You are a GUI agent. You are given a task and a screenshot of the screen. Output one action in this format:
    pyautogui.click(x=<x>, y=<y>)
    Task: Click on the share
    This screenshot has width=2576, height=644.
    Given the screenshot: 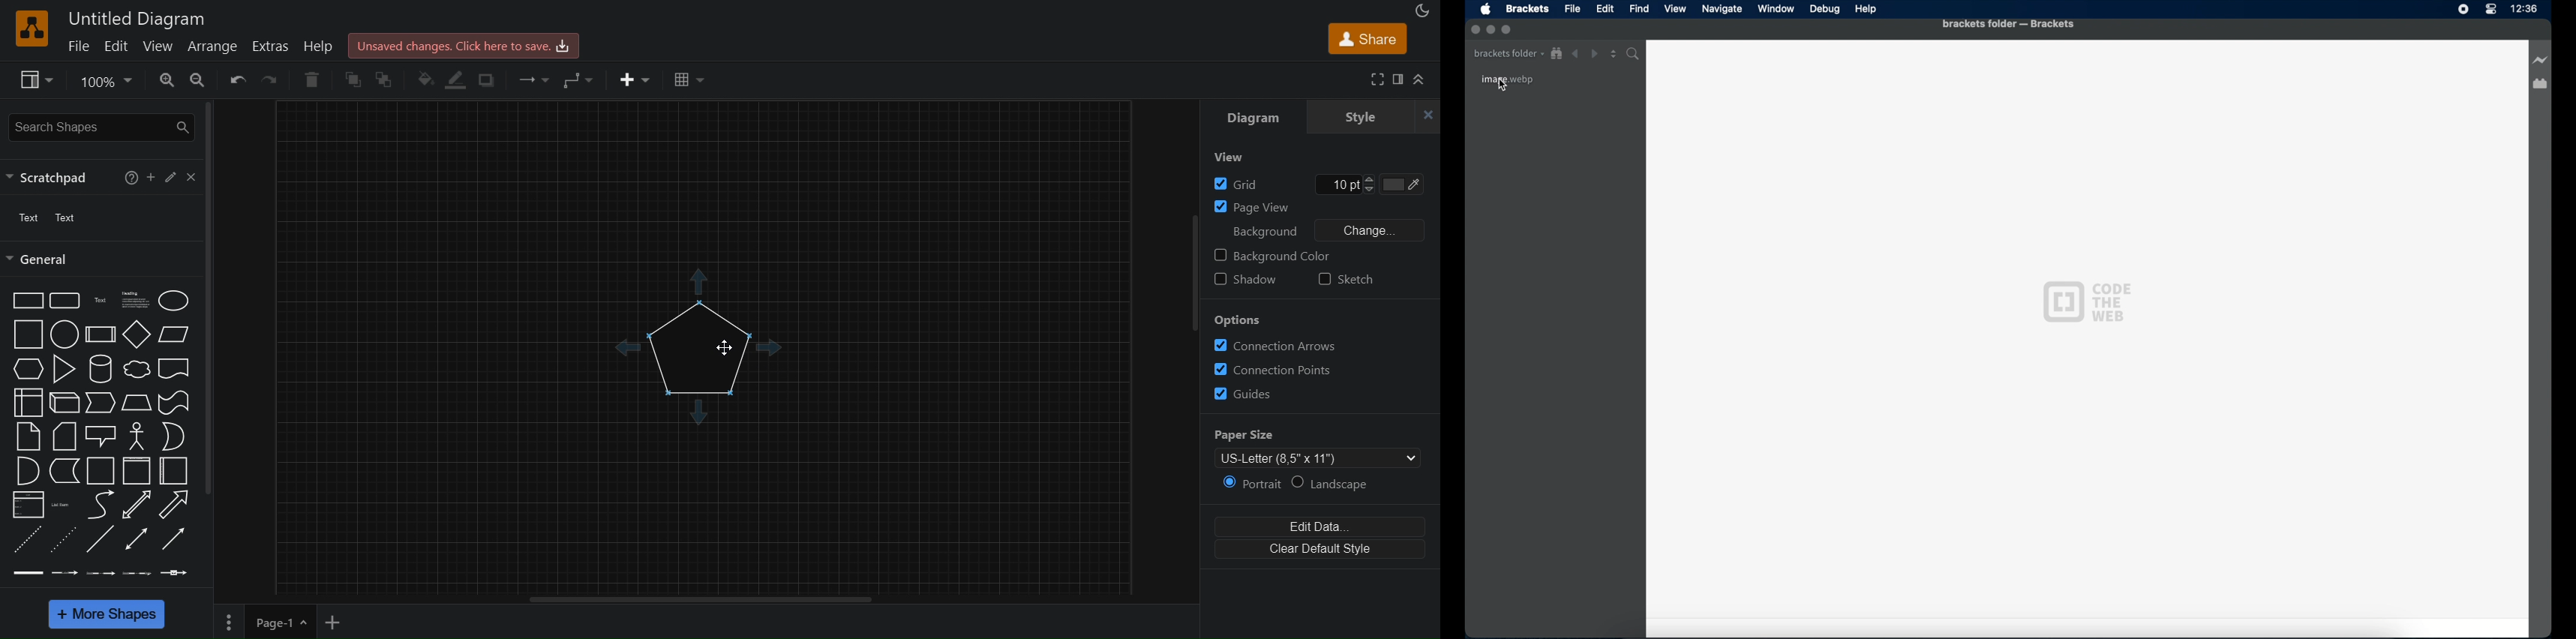 What is the action you would take?
    pyautogui.click(x=1368, y=38)
    